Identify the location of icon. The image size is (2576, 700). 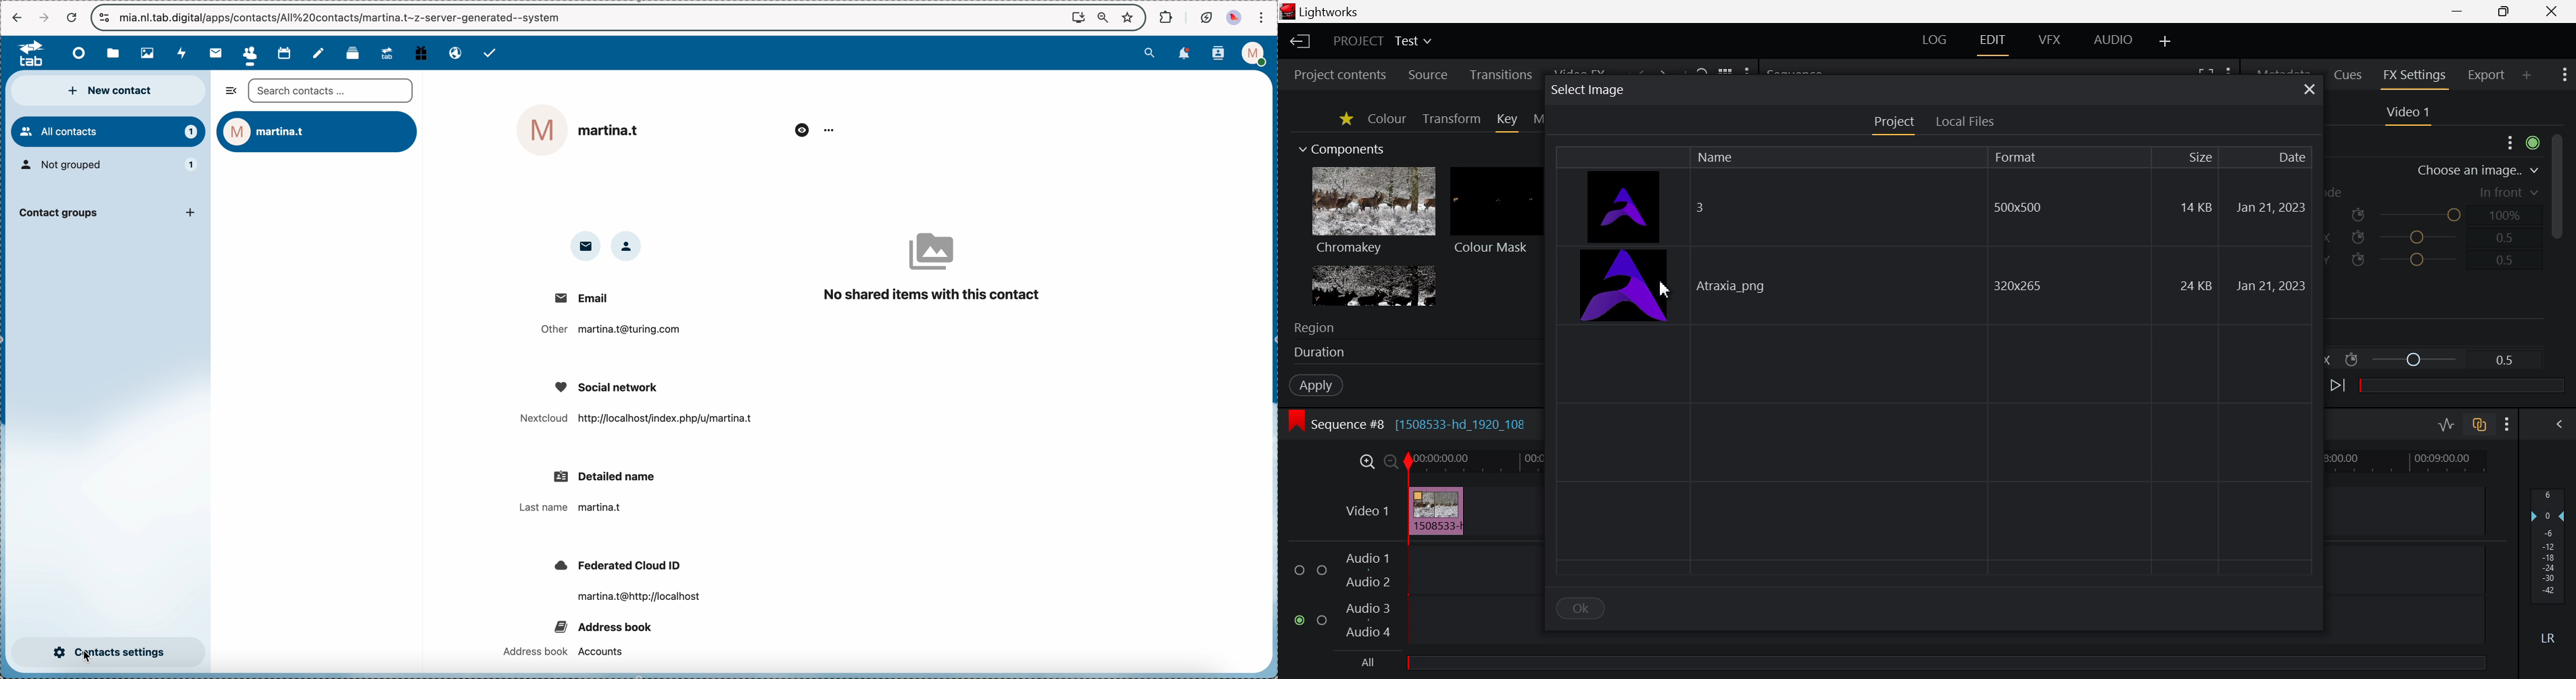
(2352, 358).